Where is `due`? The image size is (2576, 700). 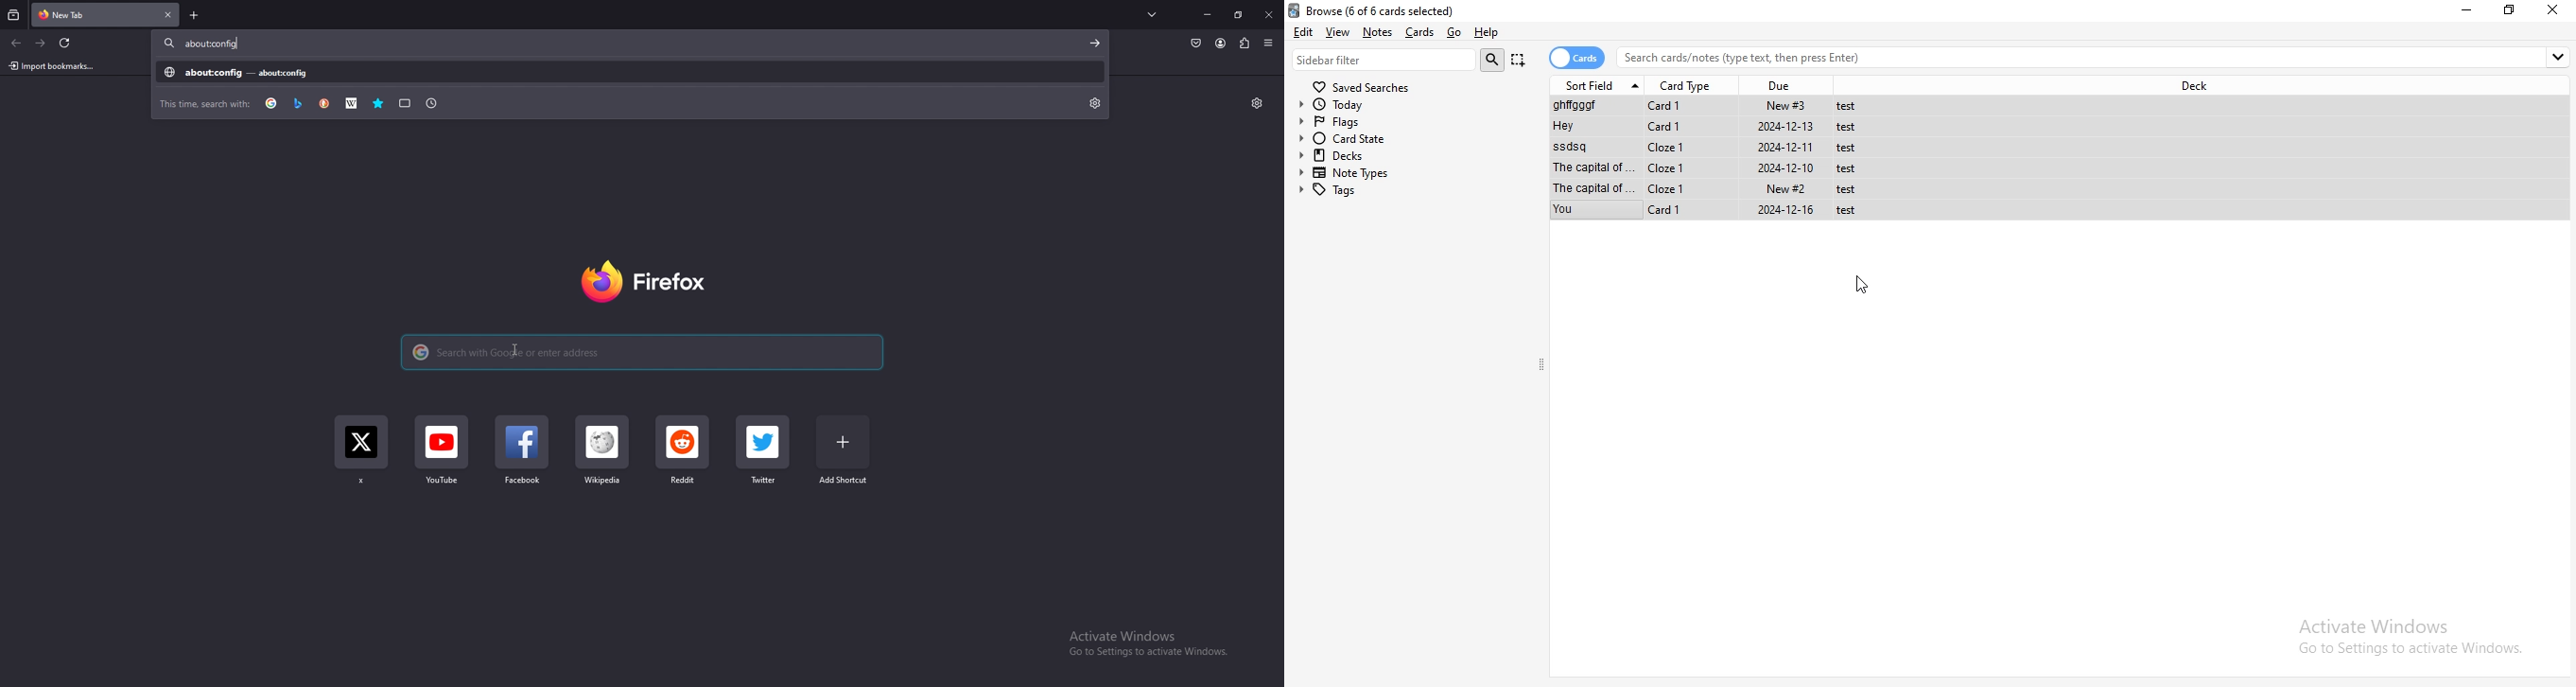 due is located at coordinates (1785, 83).